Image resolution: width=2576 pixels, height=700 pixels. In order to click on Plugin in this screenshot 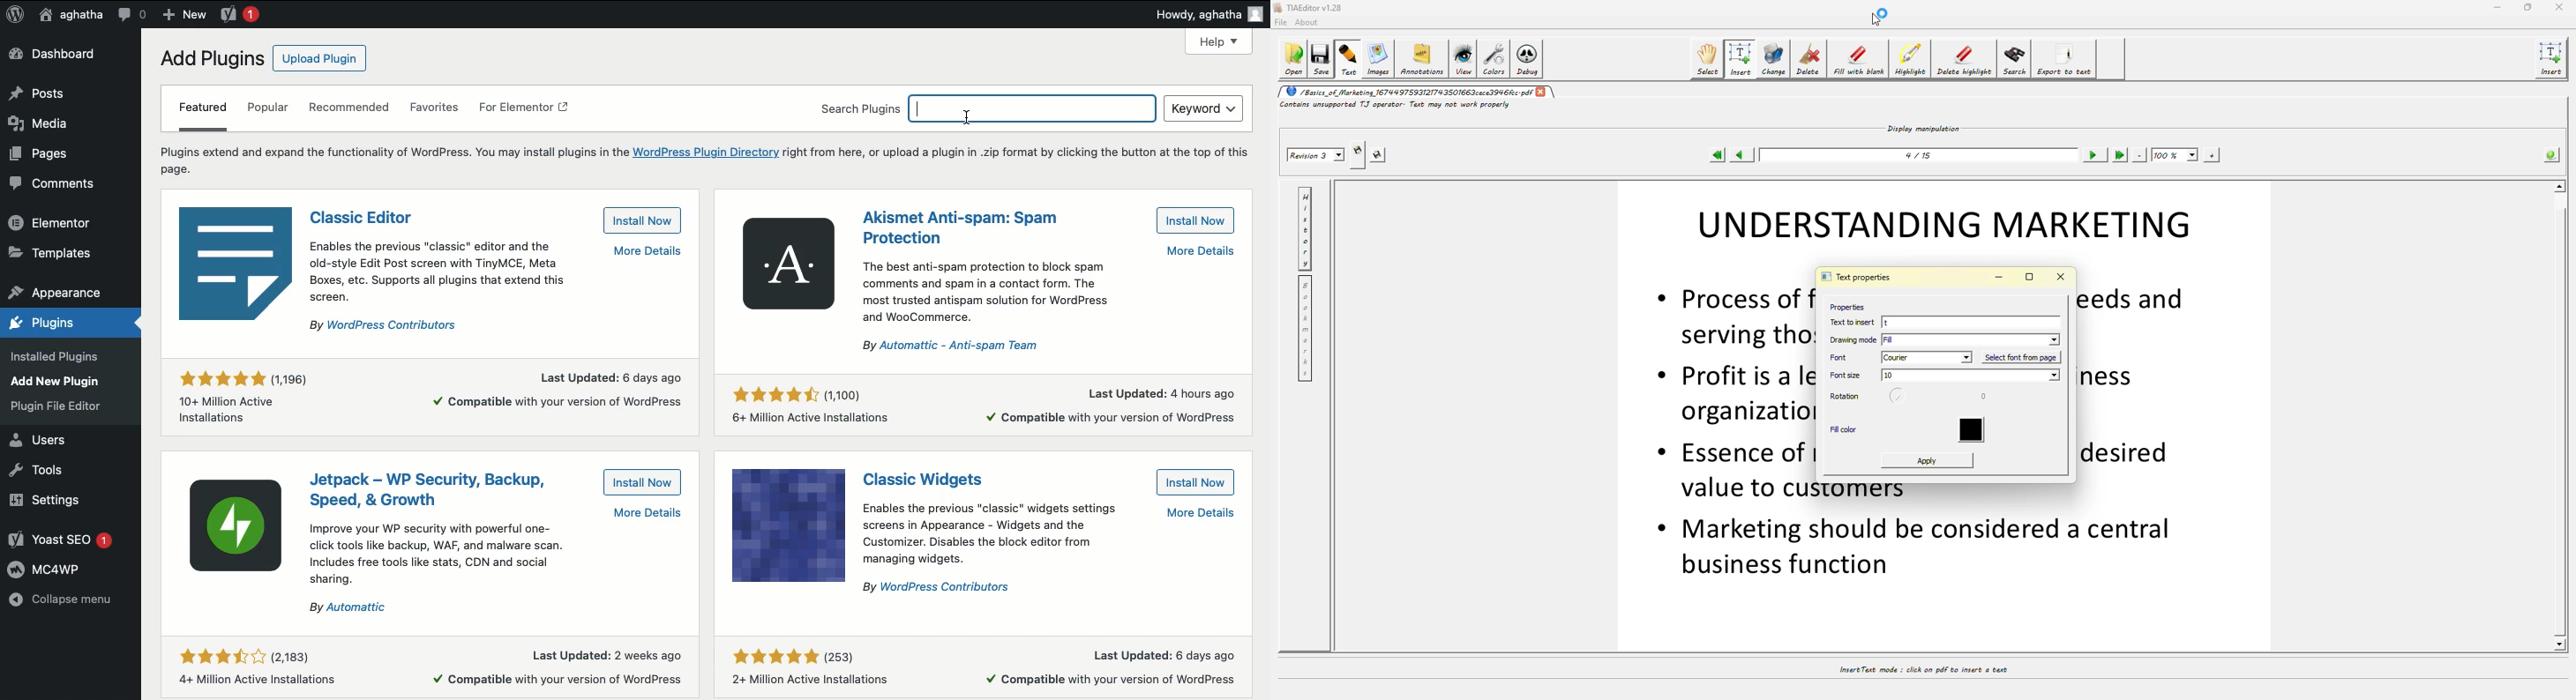, I will do `click(931, 480)`.